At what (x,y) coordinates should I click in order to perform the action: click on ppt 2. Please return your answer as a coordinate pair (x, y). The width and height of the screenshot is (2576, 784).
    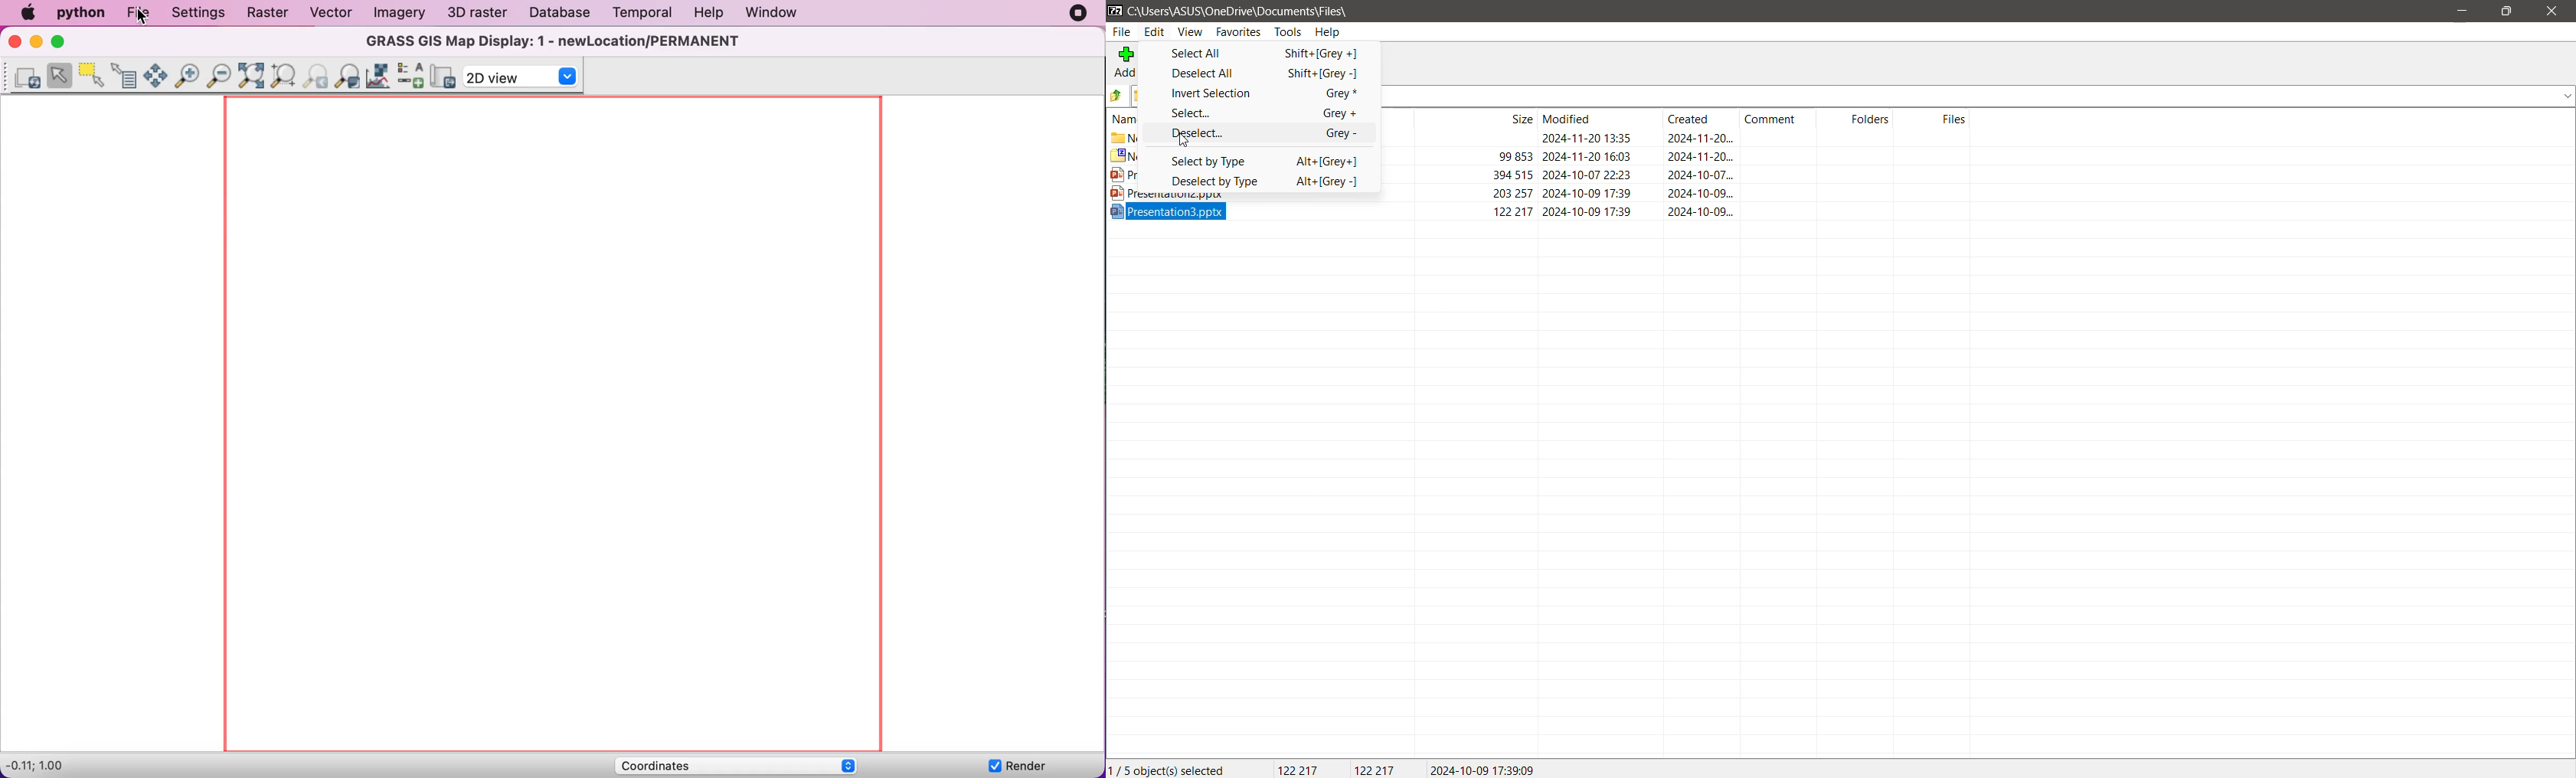
    Looking at the image, I should click on (1677, 194).